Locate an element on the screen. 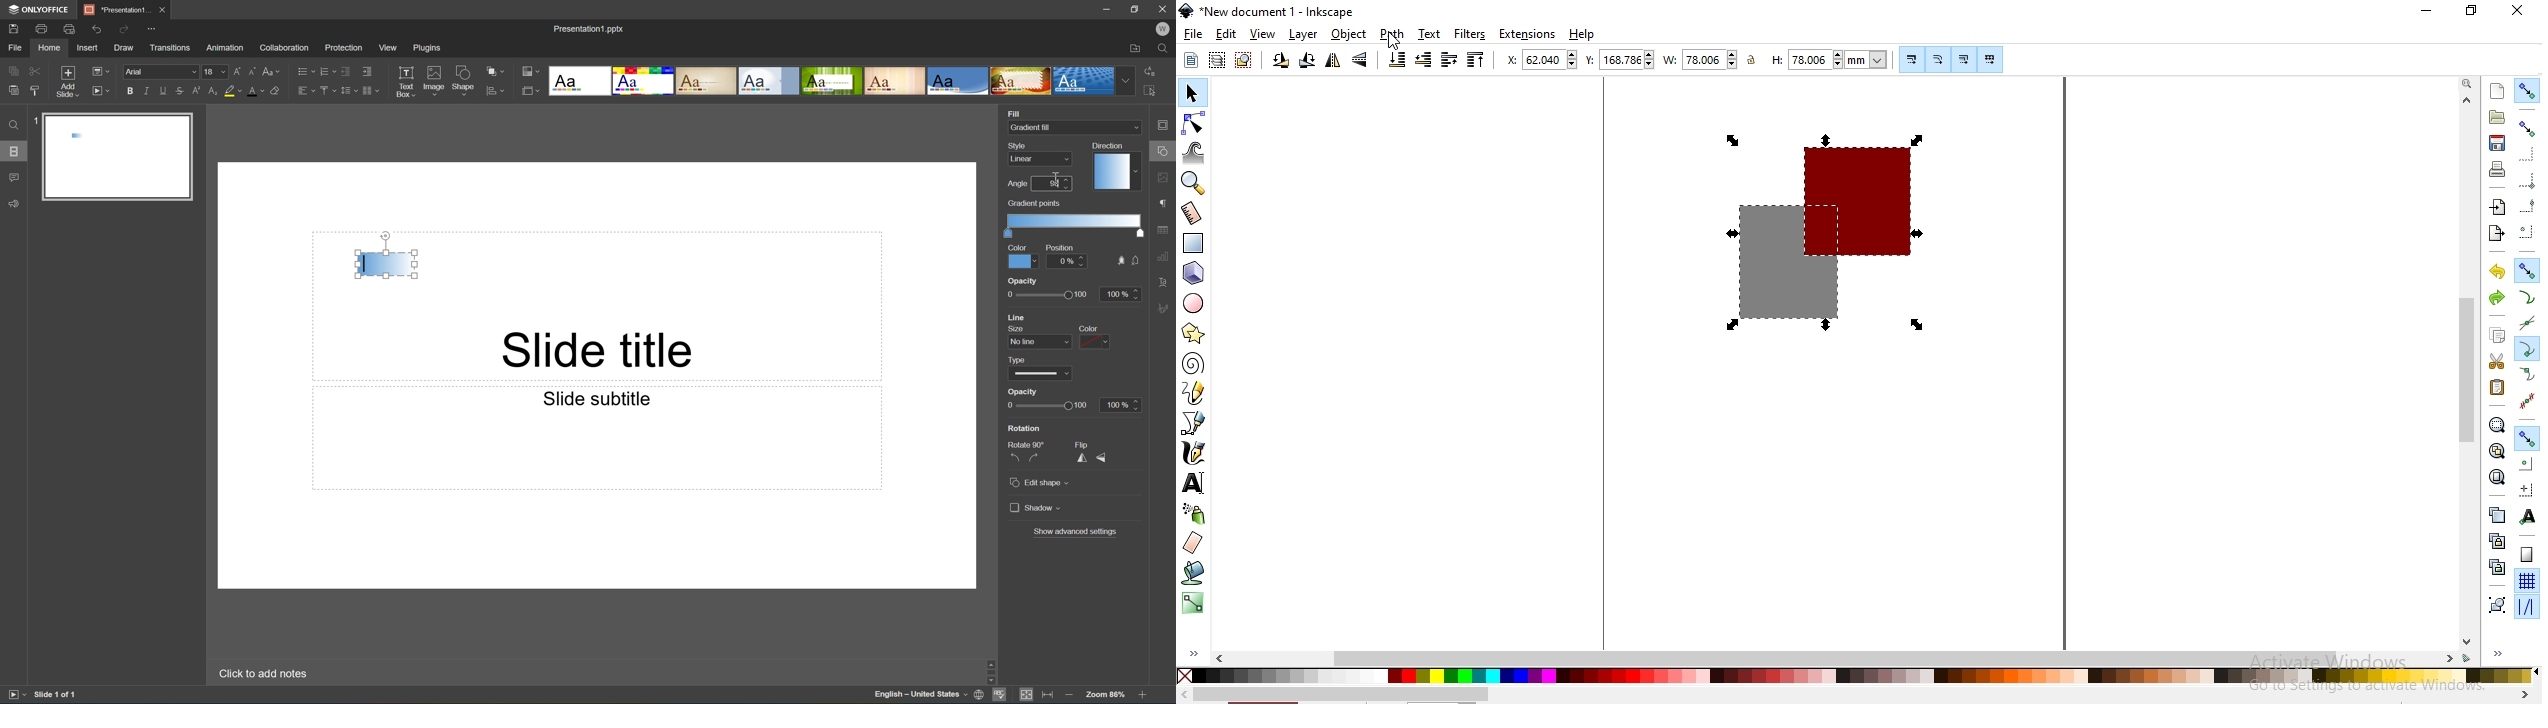 This screenshot has width=2548, height=728. color is located at coordinates (1086, 328).